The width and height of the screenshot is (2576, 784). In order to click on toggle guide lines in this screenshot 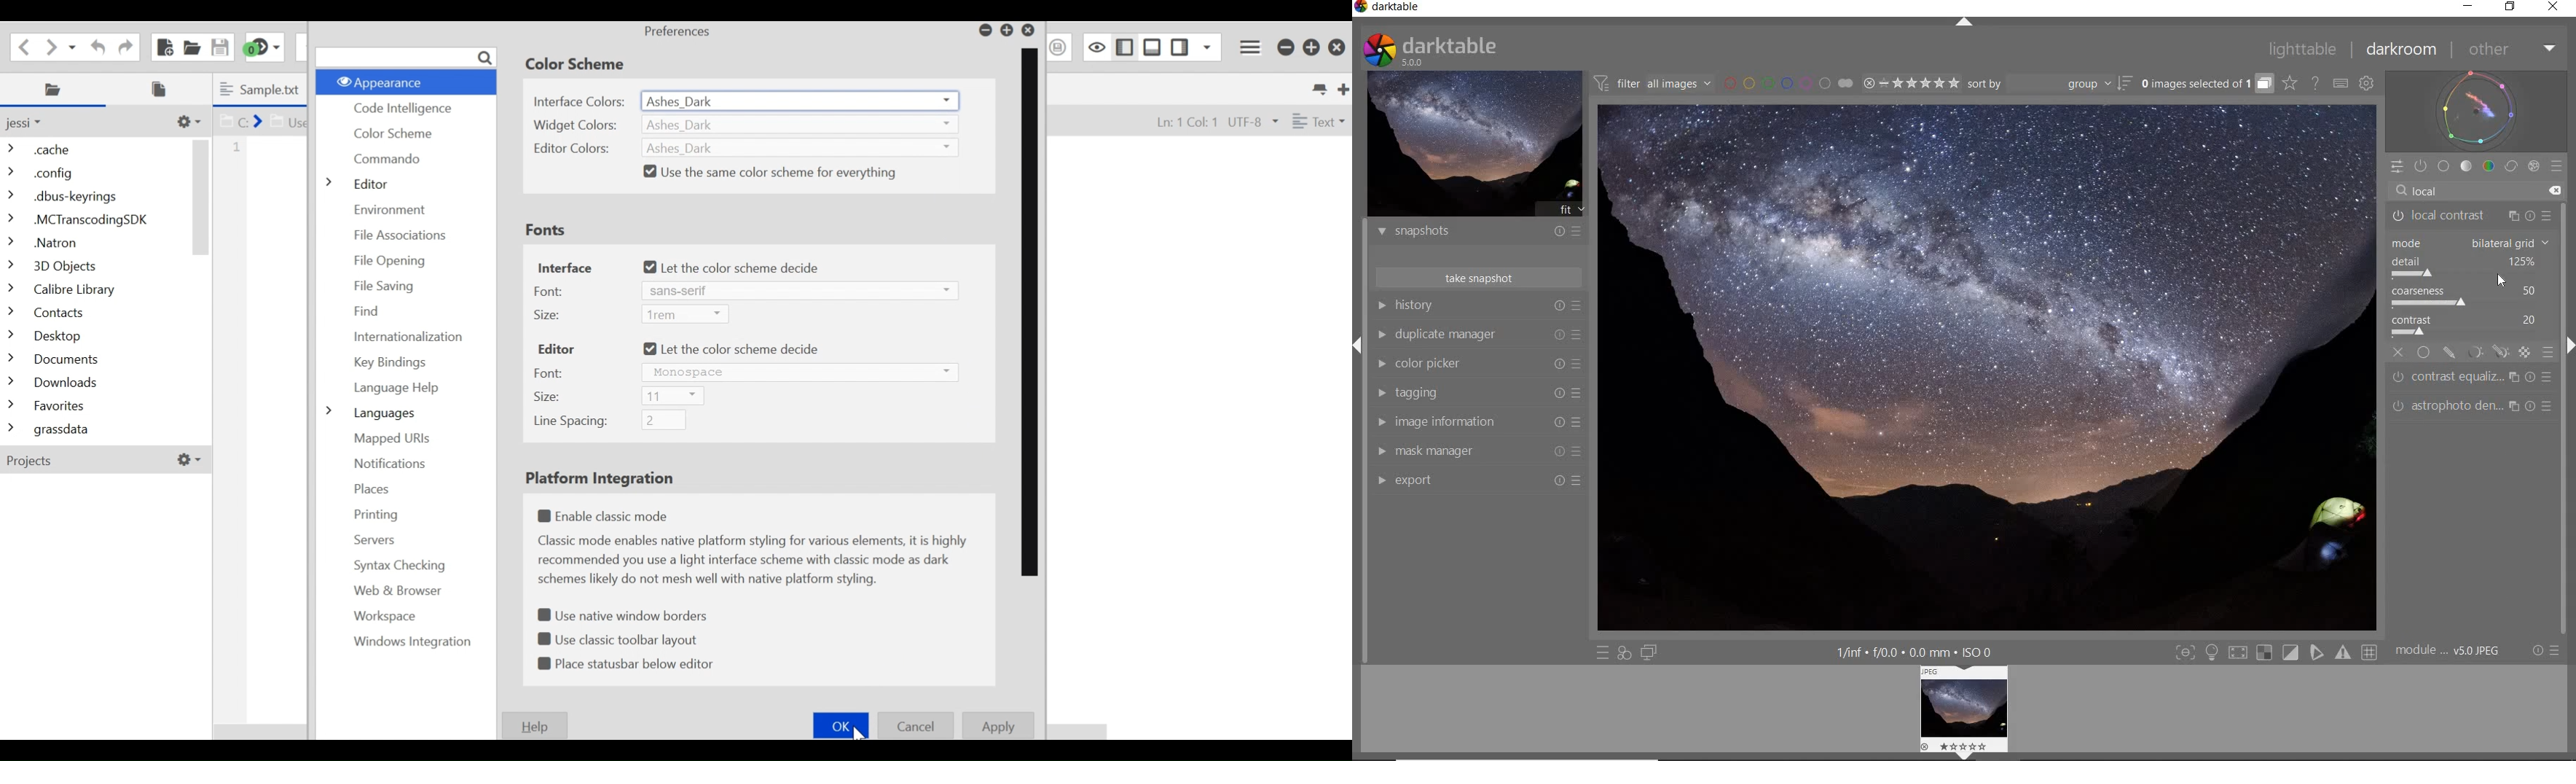, I will do `click(2372, 652)`.